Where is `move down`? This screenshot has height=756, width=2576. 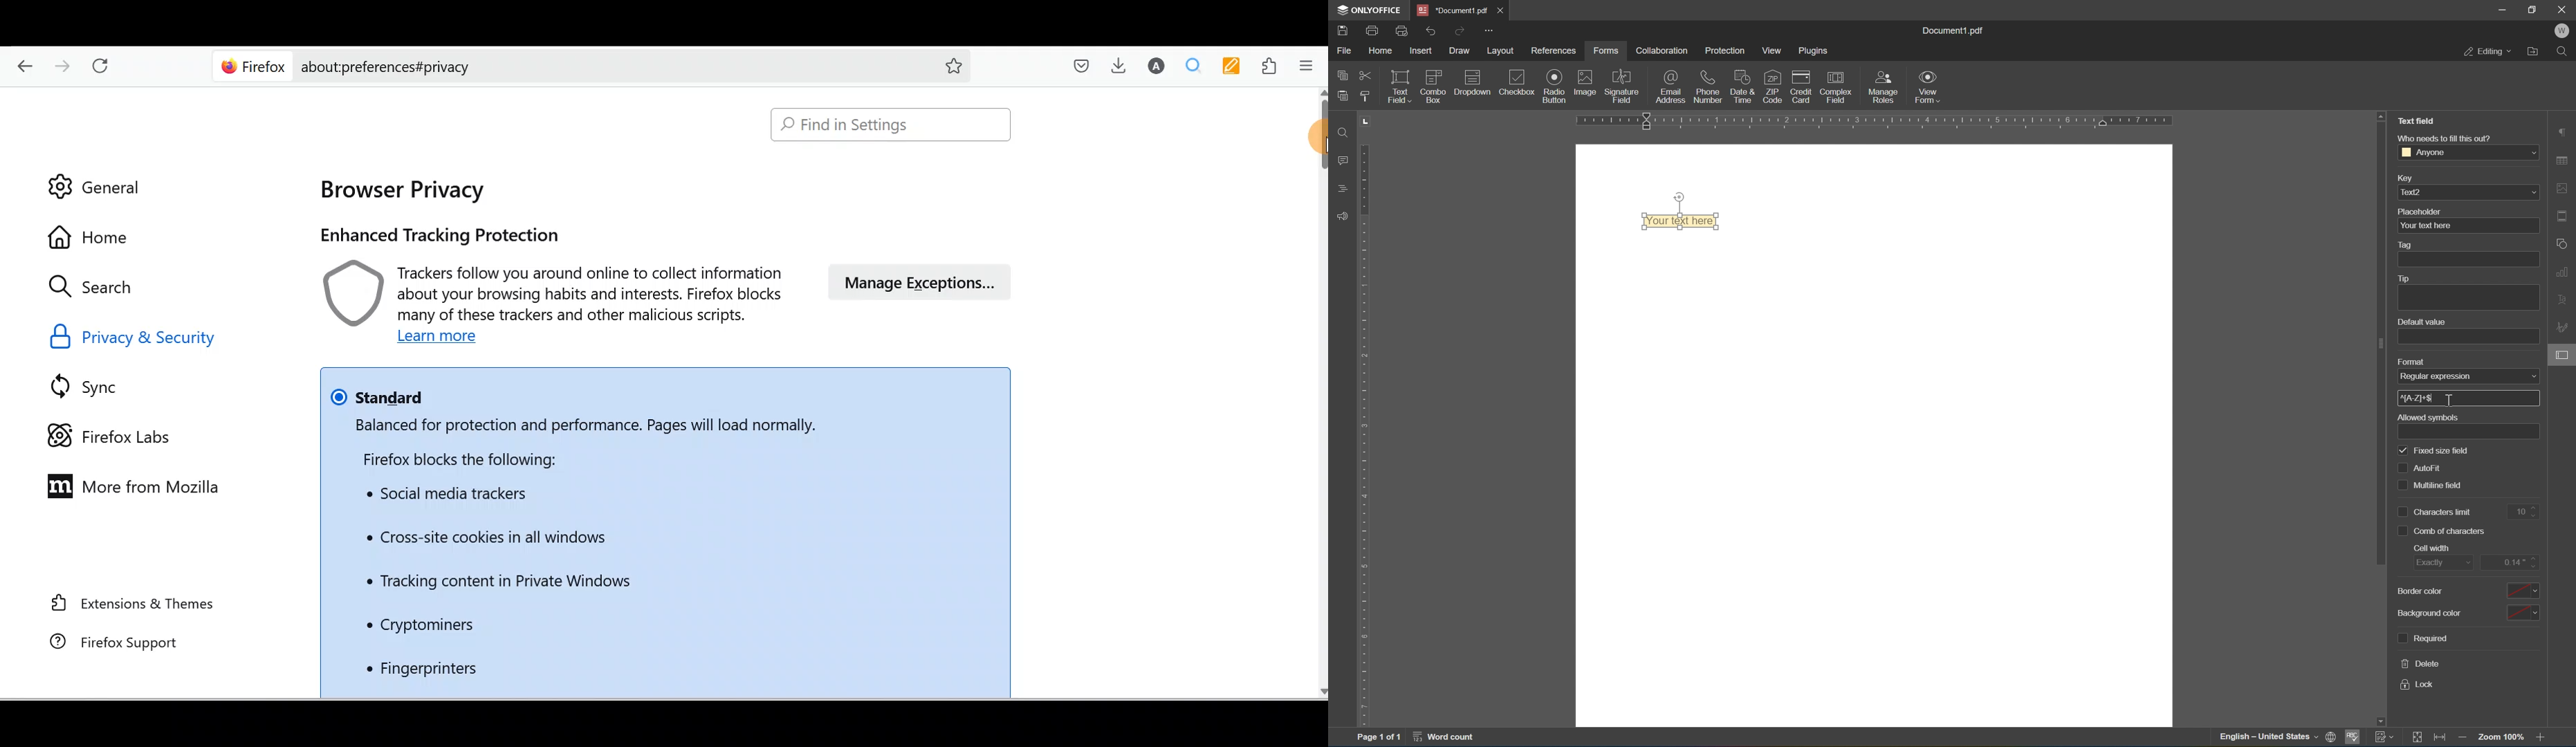
move down is located at coordinates (1320, 690).